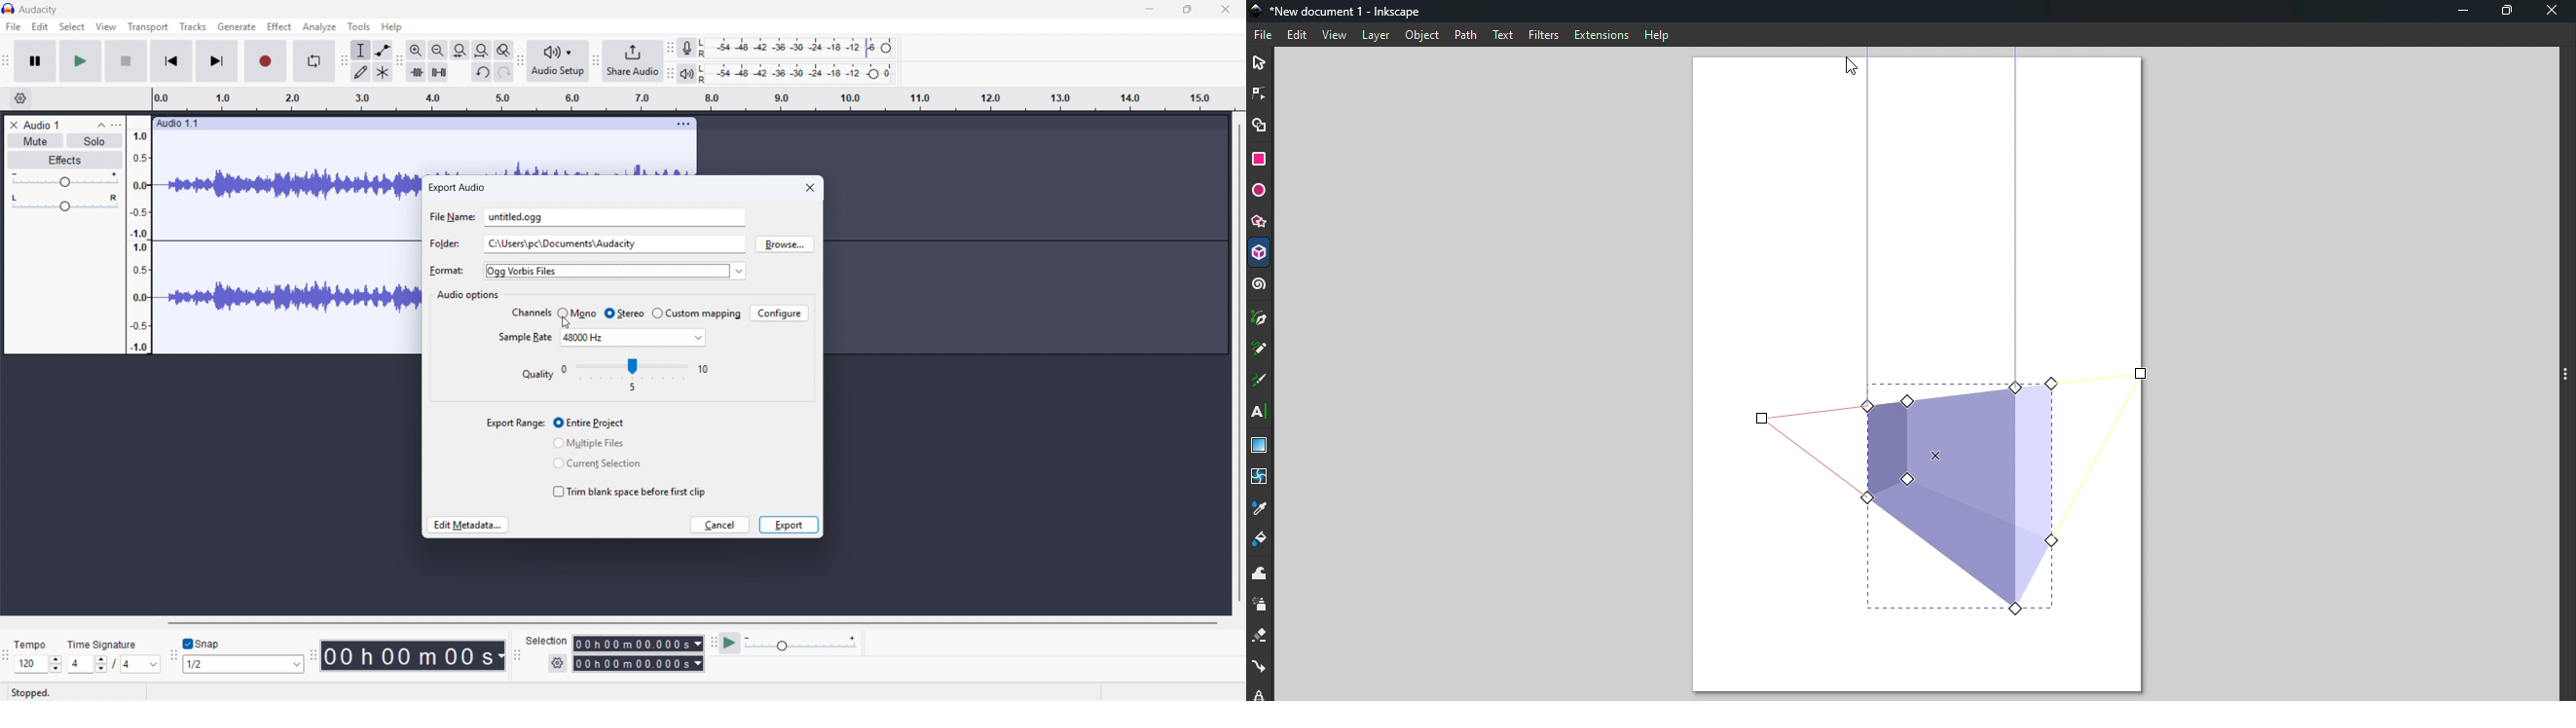 Image resolution: width=2576 pixels, height=728 pixels. I want to click on Mute , so click(34, 140).